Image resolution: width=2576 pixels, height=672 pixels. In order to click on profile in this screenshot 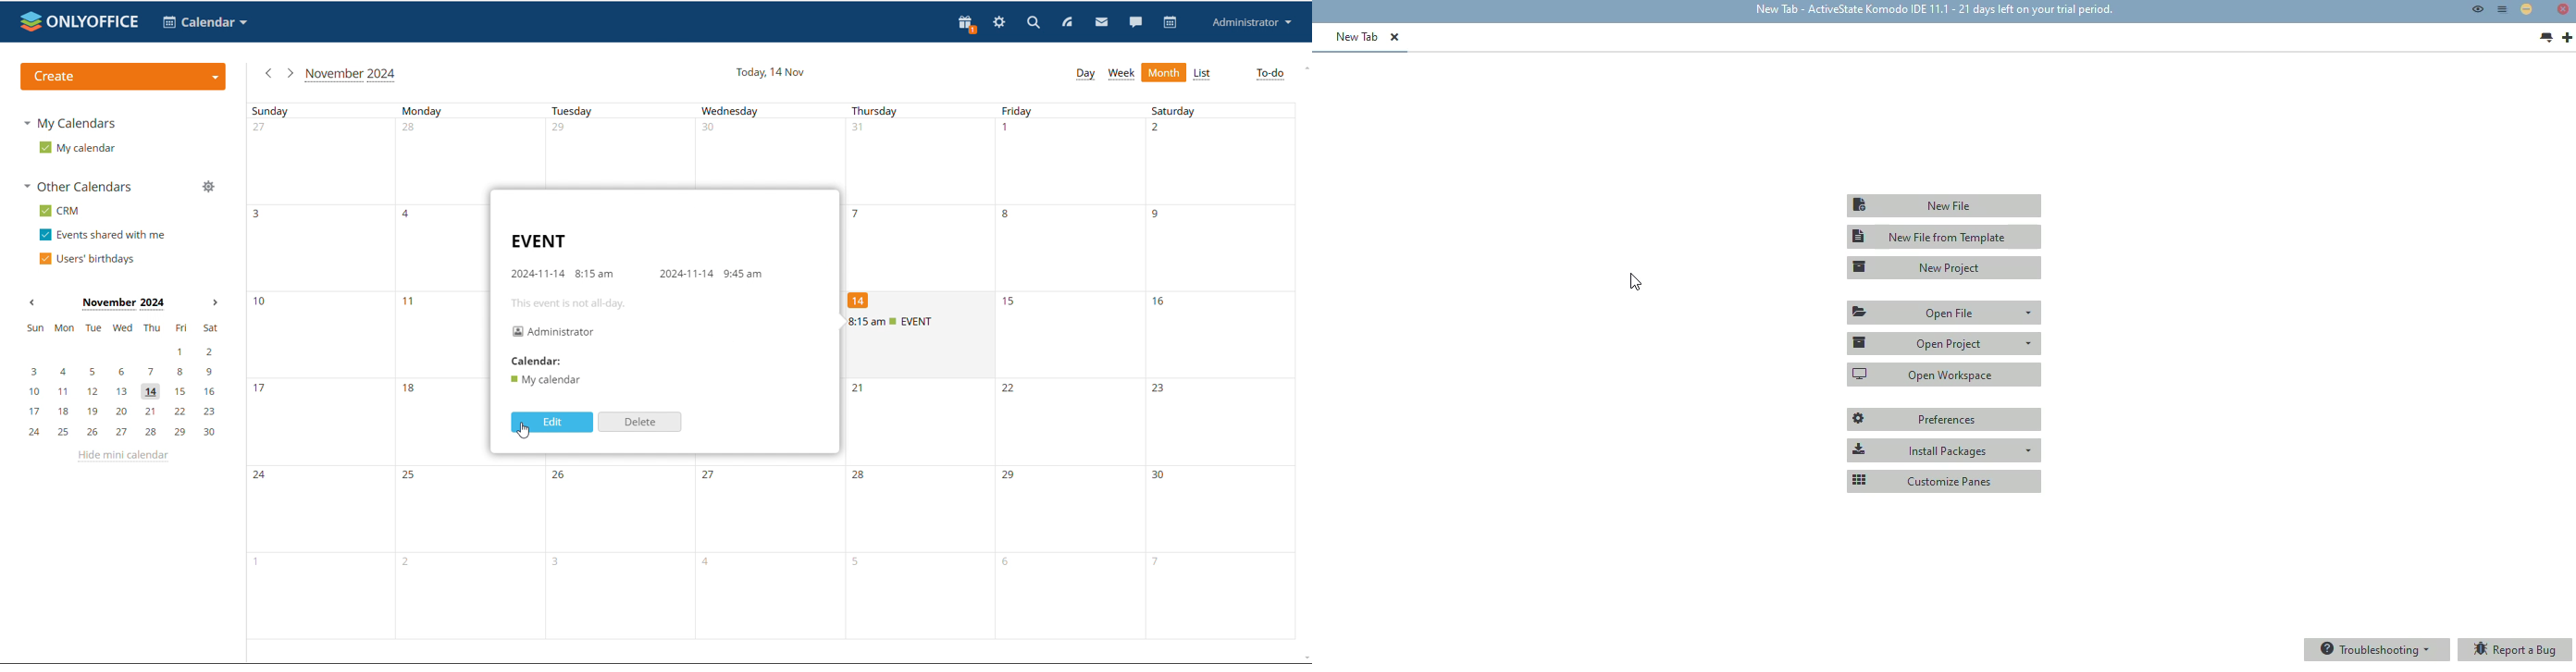, I will do `click(1249, 23)`.